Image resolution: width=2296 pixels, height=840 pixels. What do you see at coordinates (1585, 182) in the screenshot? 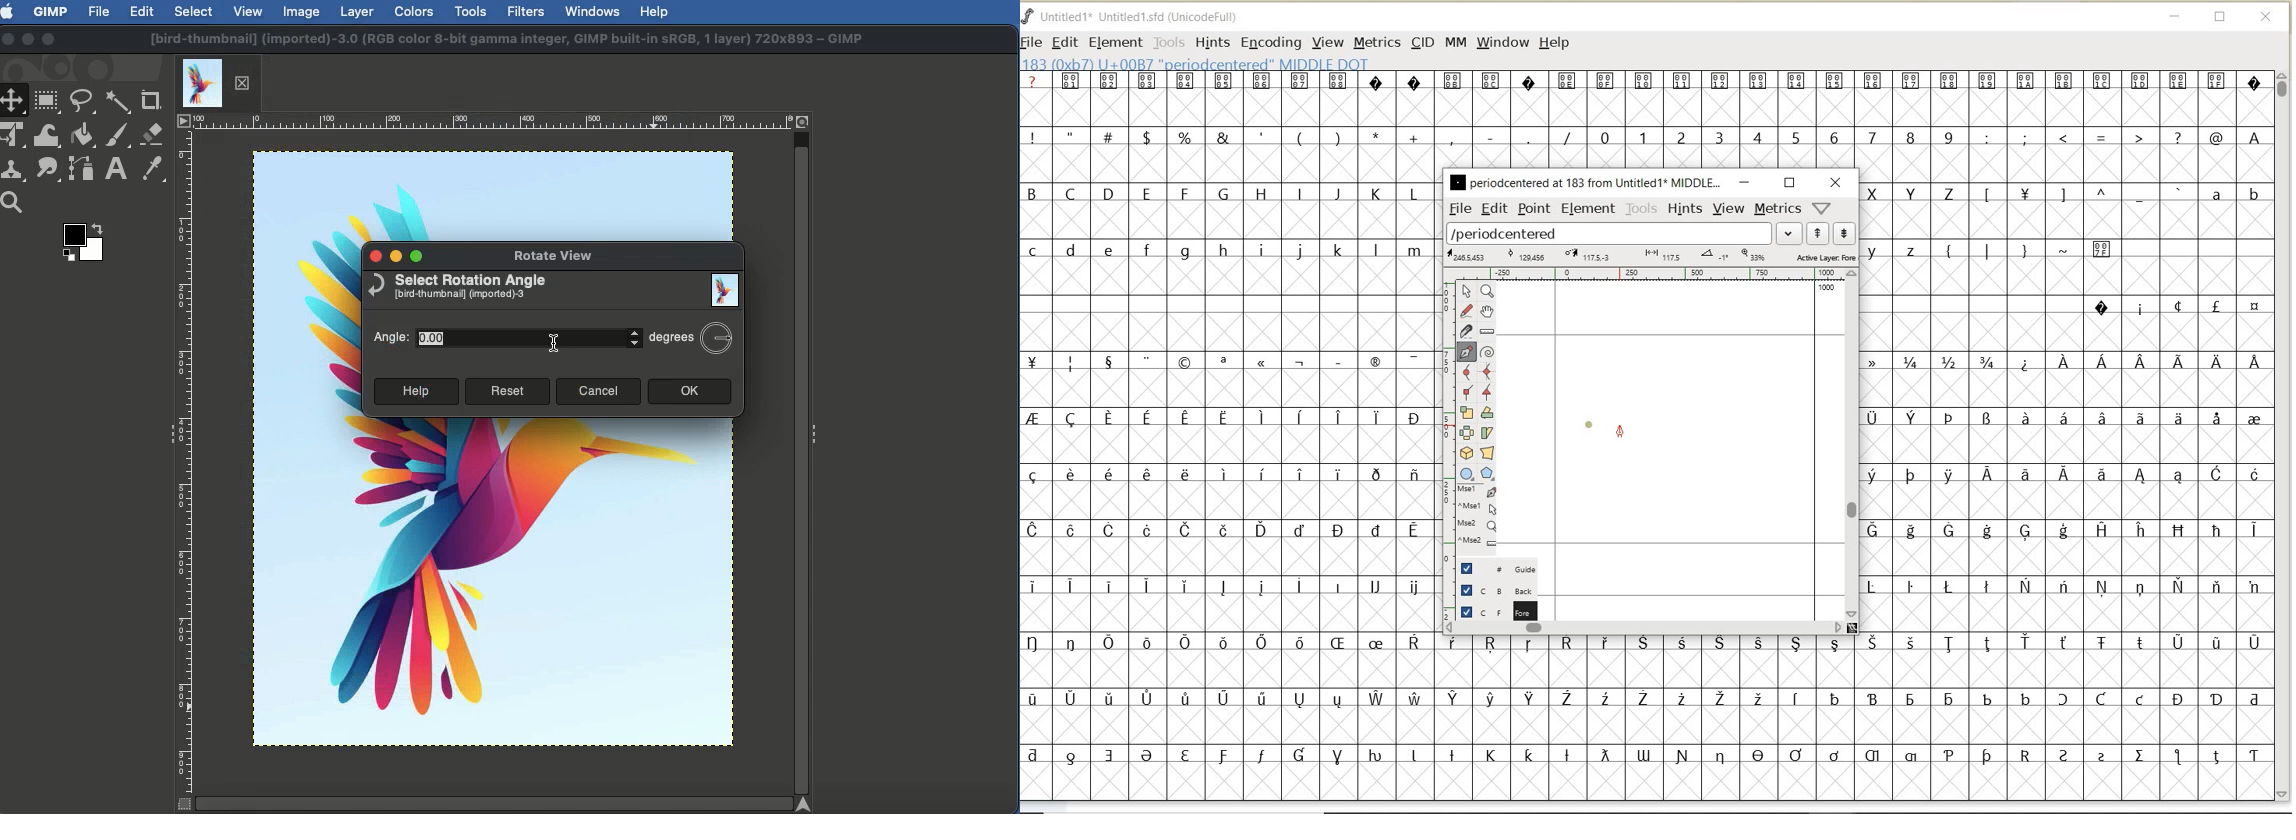
I see `glyph name` at bounding box center [1585, 182].